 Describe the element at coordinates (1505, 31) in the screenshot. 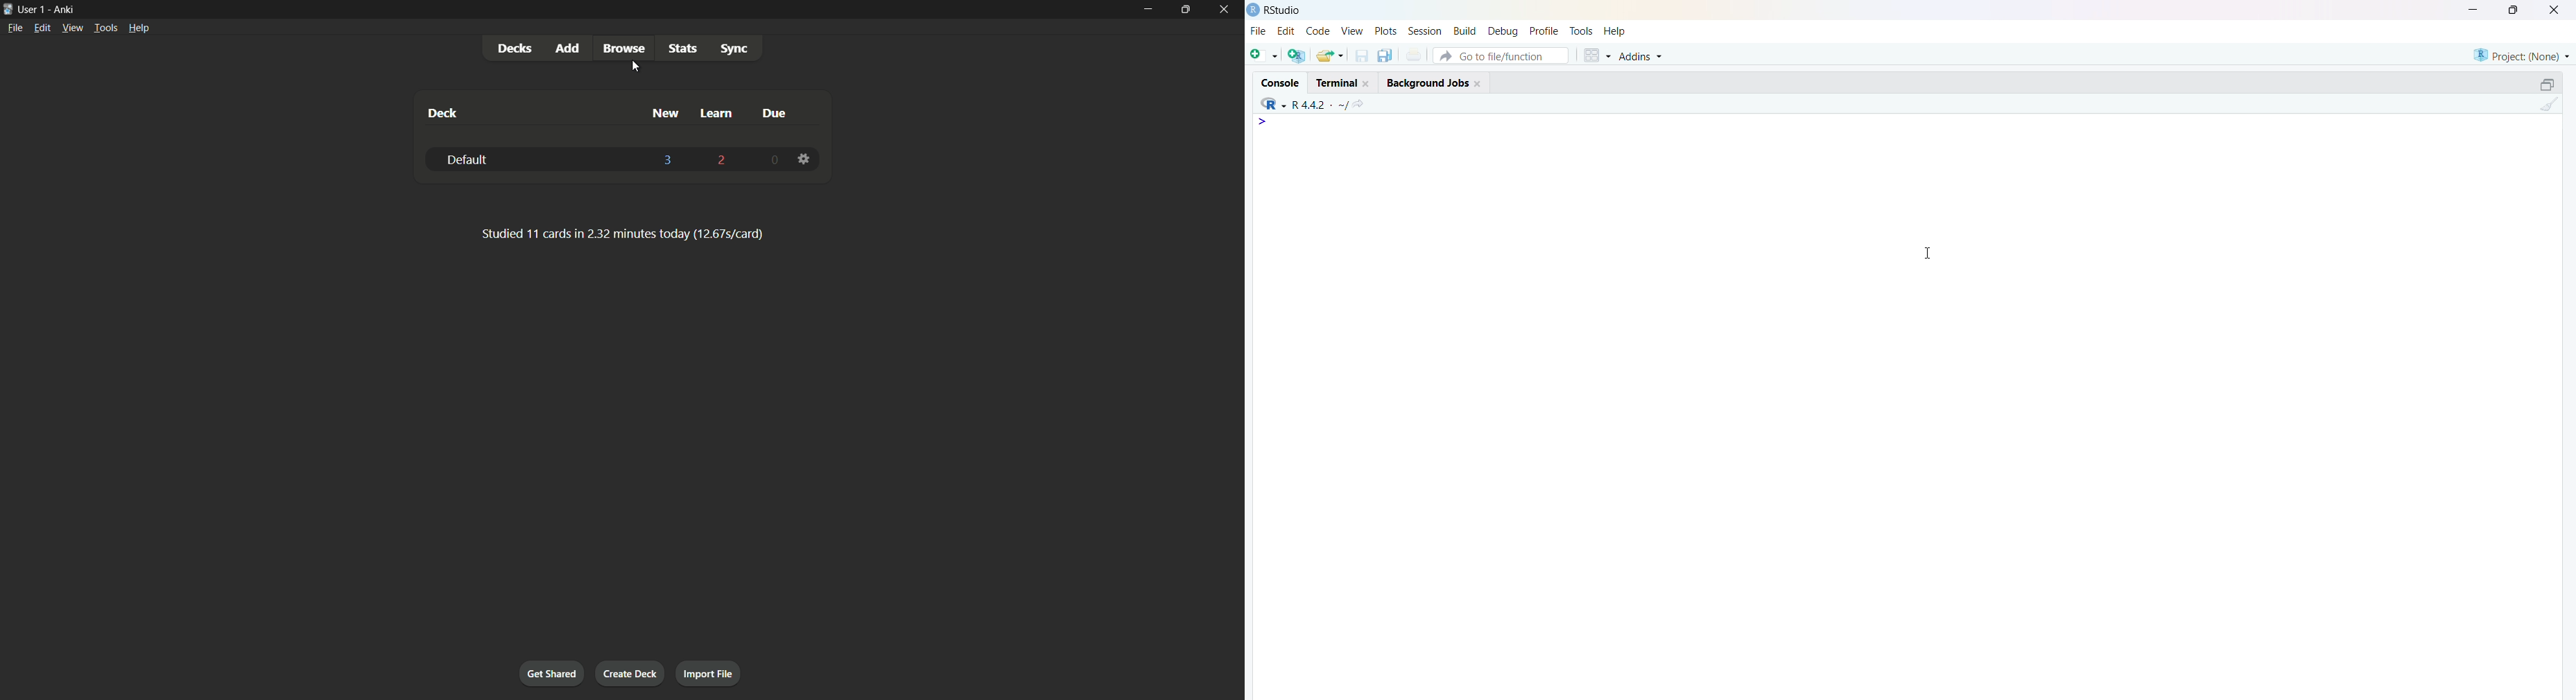

I see `debug` at that location.